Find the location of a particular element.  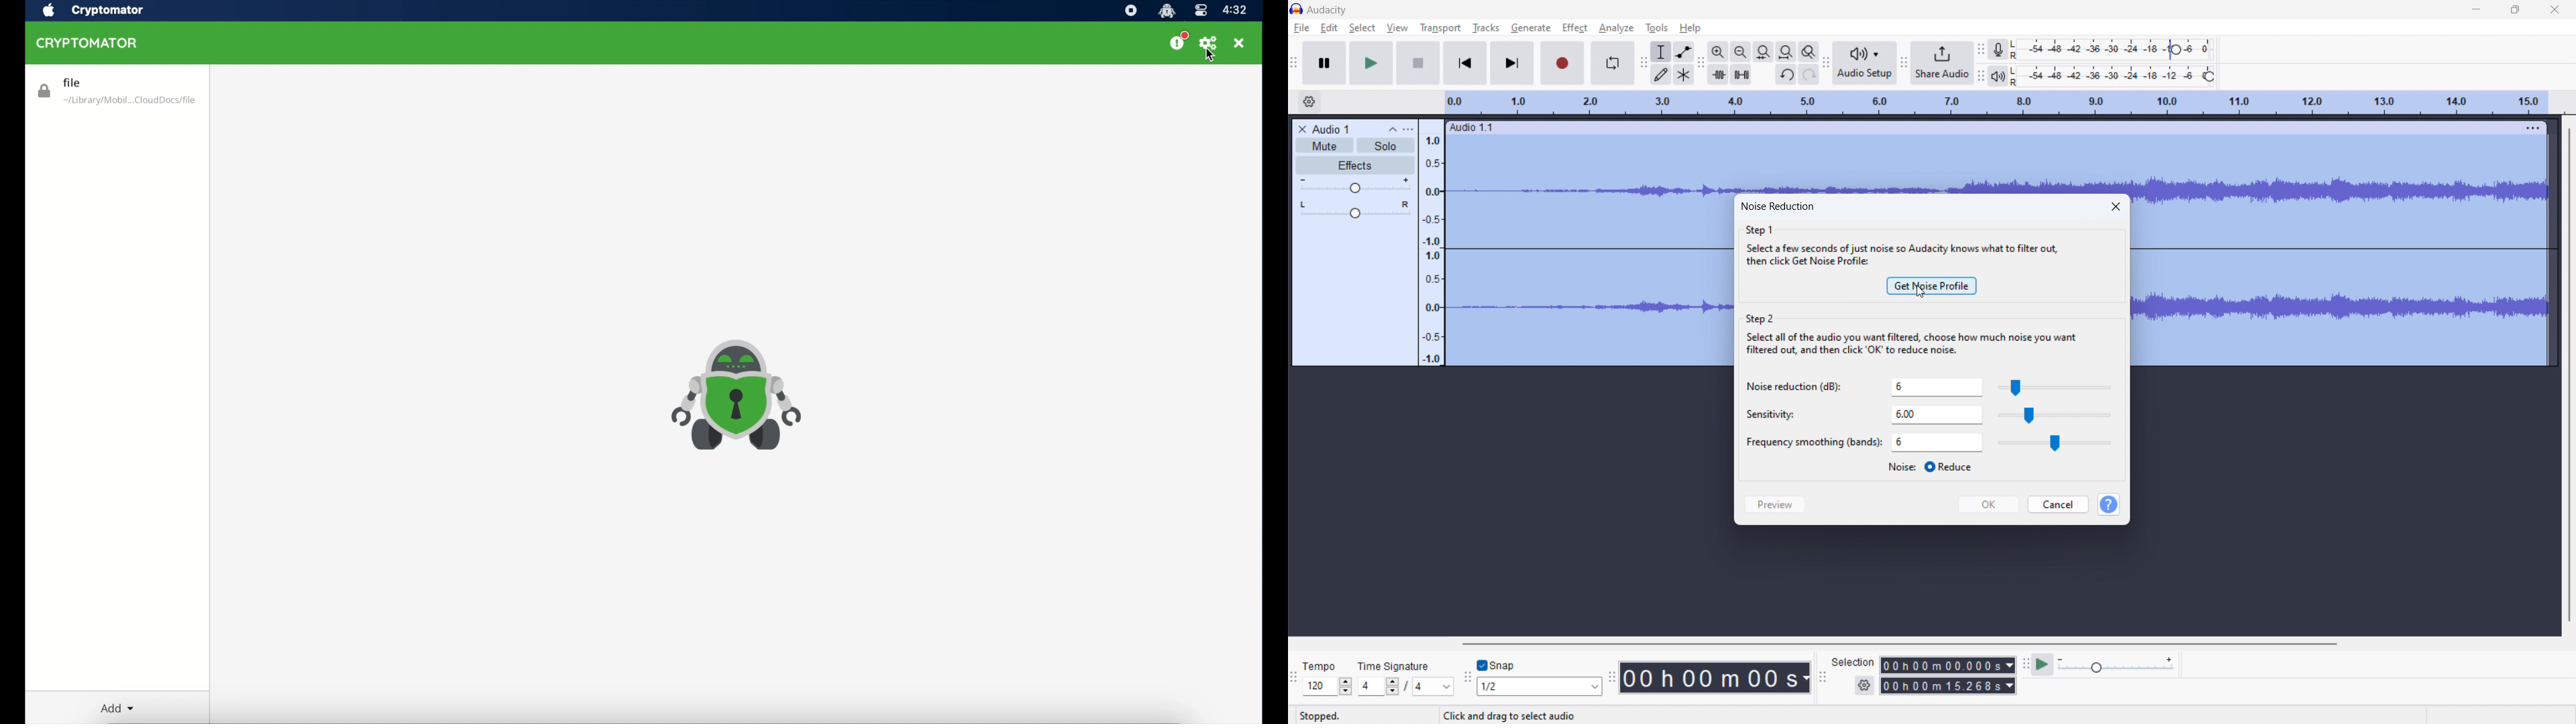

analyze is located at coordinates (1617, 28).